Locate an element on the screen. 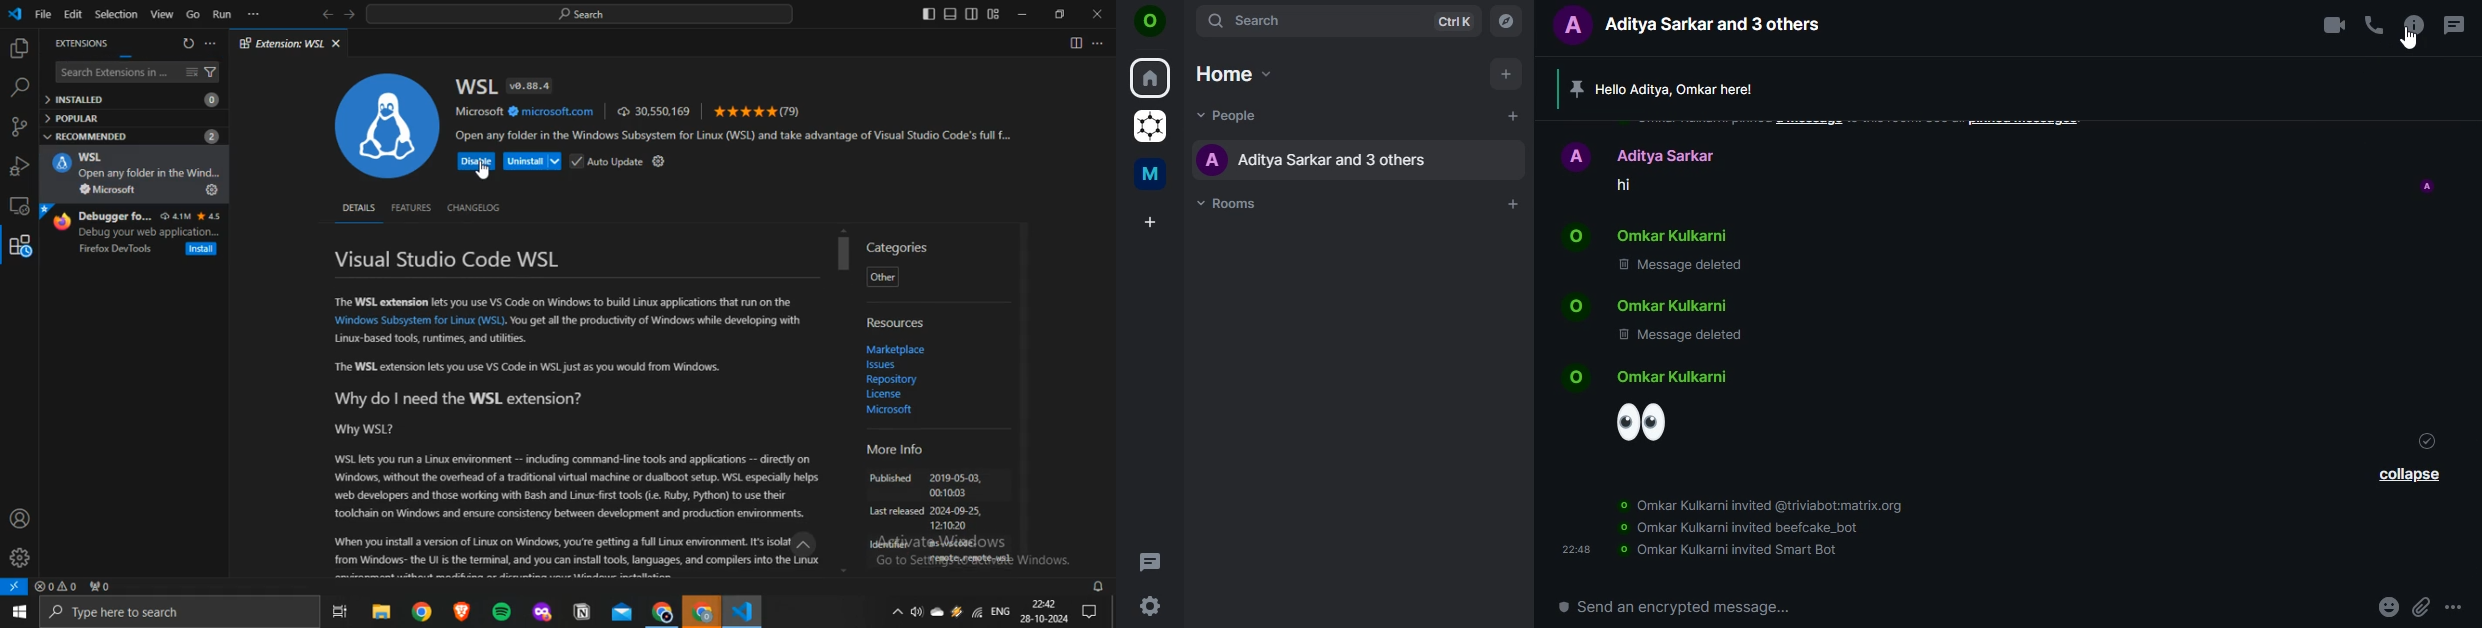 This screenshot has height=644, width=2492. clear is located at coordinates (191, 72).